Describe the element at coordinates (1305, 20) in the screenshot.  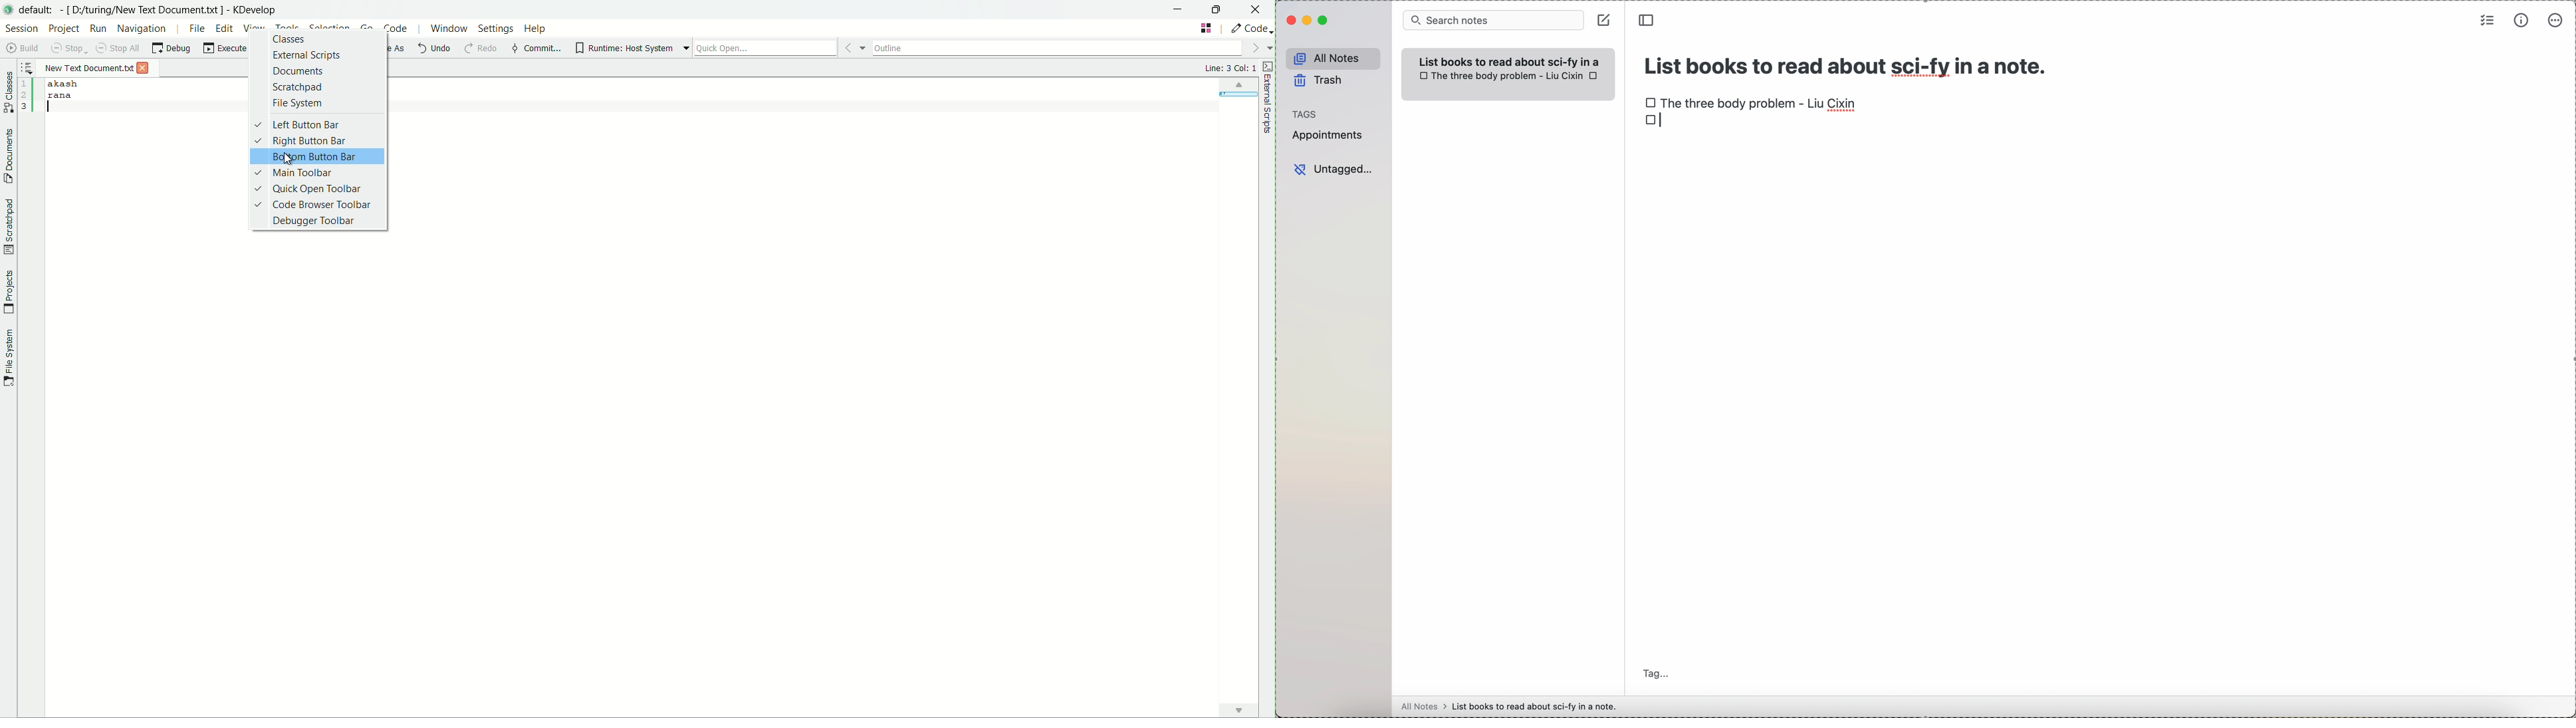
I see `minimize` at that location.